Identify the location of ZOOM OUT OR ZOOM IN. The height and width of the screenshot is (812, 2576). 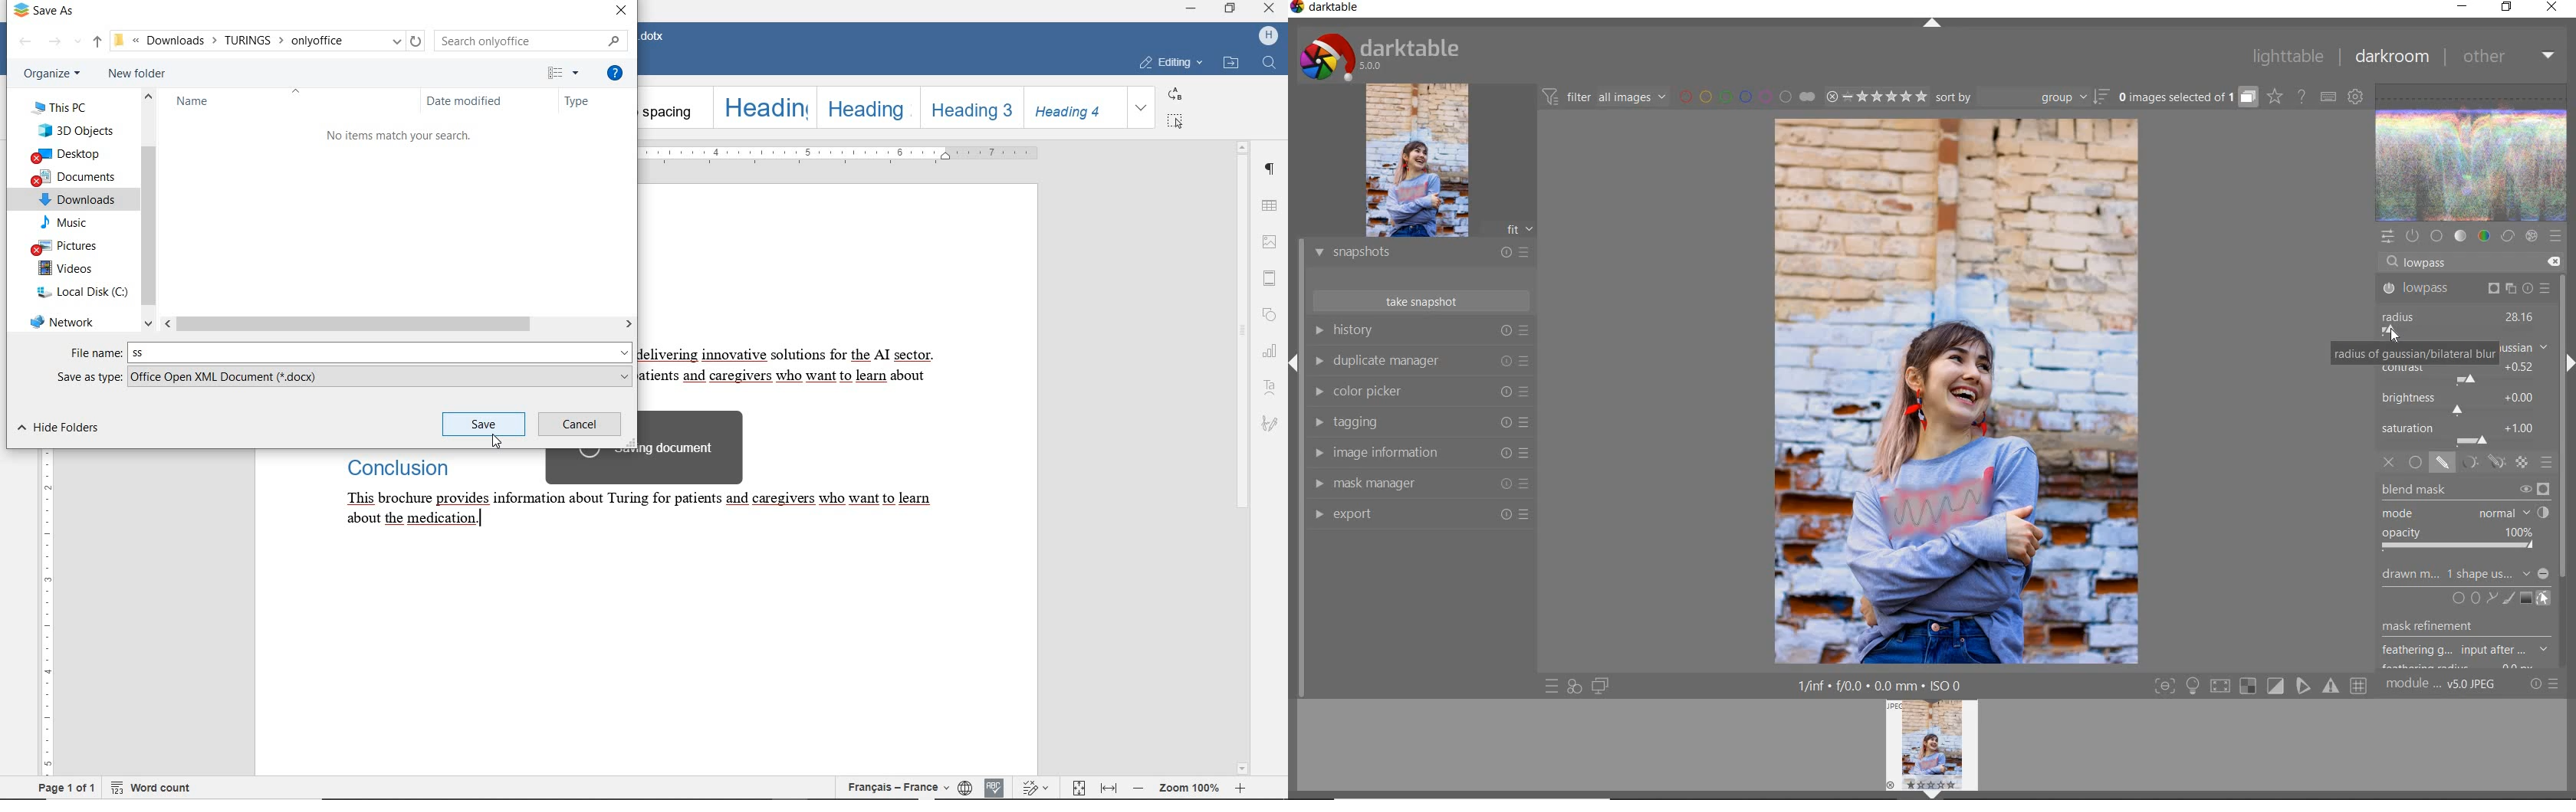
(1191, 787).